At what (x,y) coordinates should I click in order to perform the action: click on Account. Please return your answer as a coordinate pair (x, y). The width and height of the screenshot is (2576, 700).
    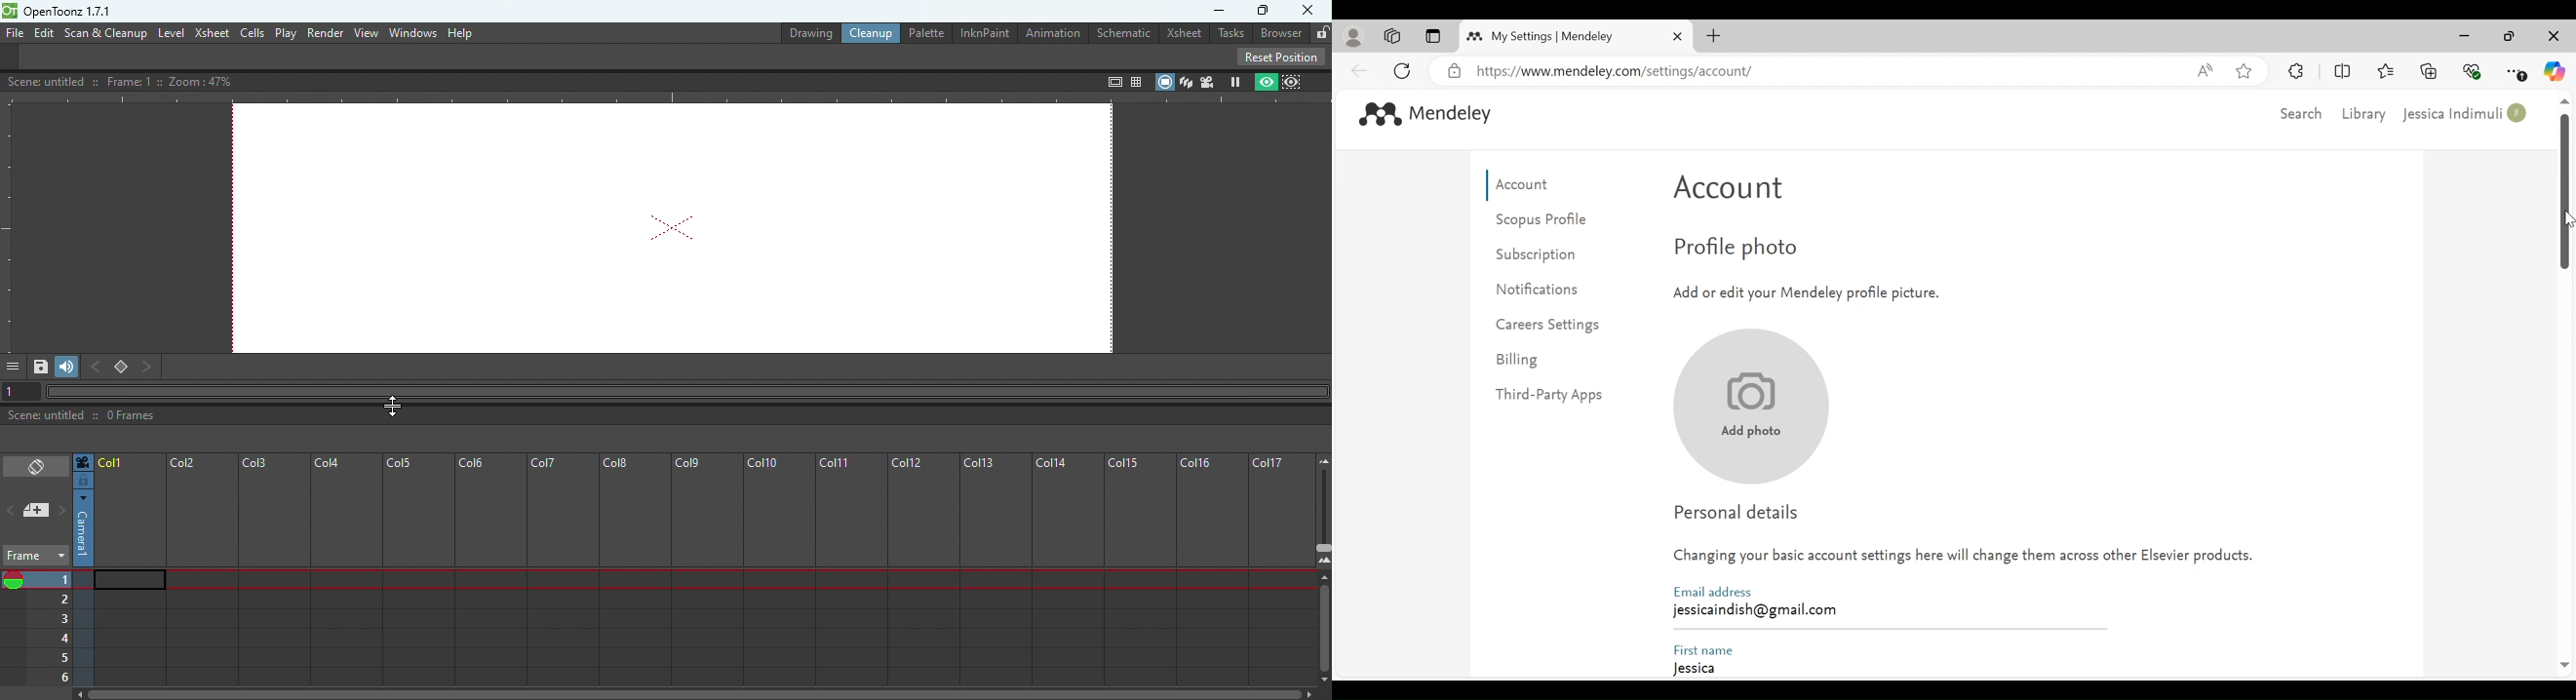
    Looking at the image, I should click on (1736, 192).